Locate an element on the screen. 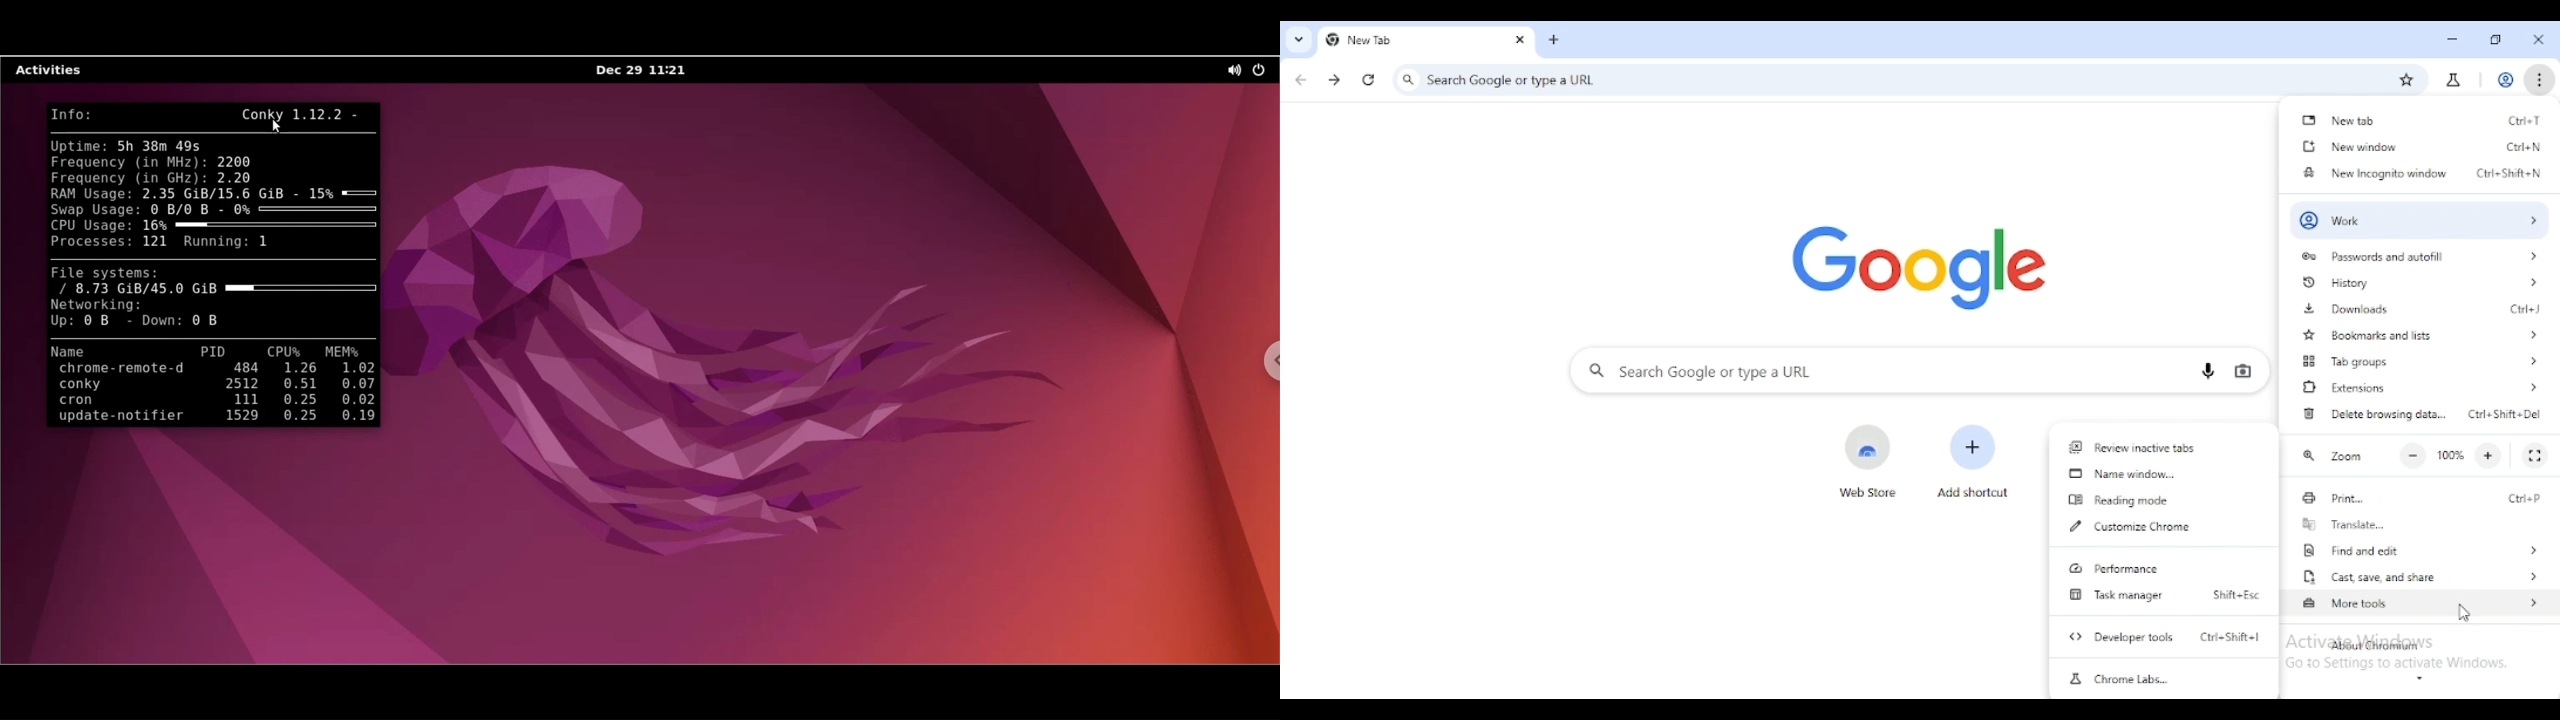 The width and height of the screenshot is (2576, 728). shortcut for developer tools is located at coordinates (2230, 636).